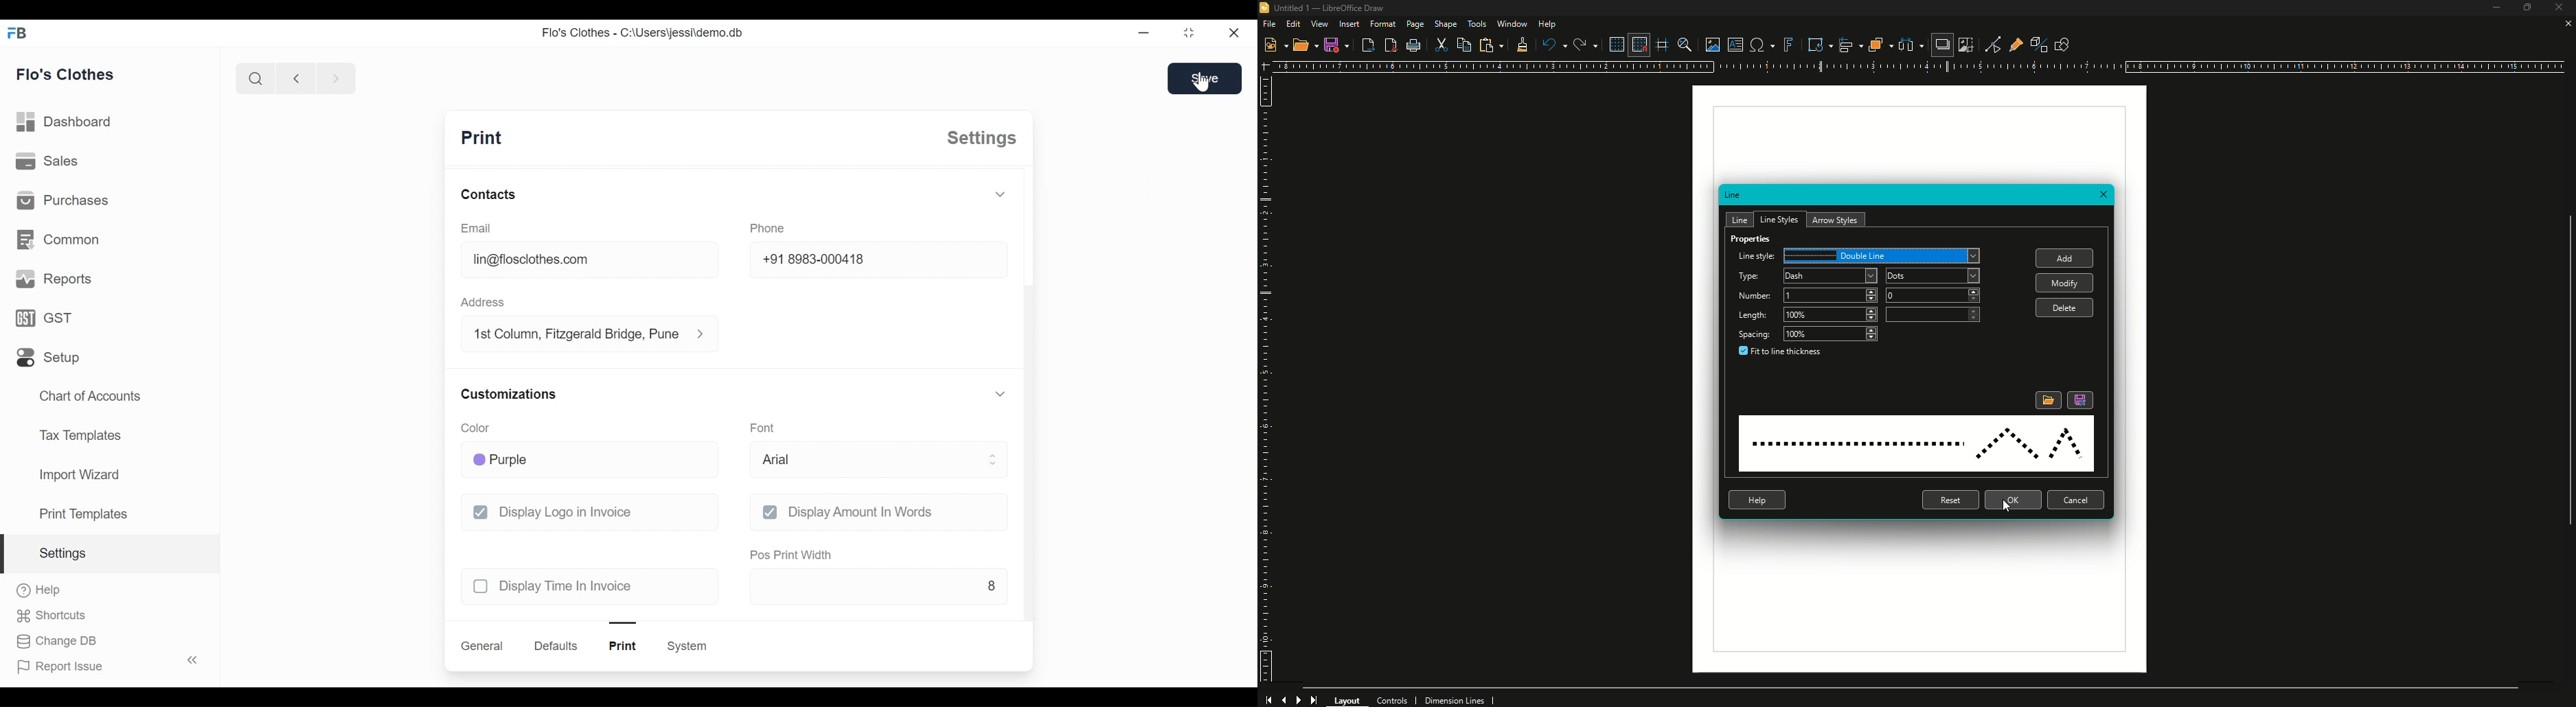 The height and width of the screenshot is (728, 2576). Describe the element at coordinates (791, 556) in the screenshot. I see `pos print width` at that location.